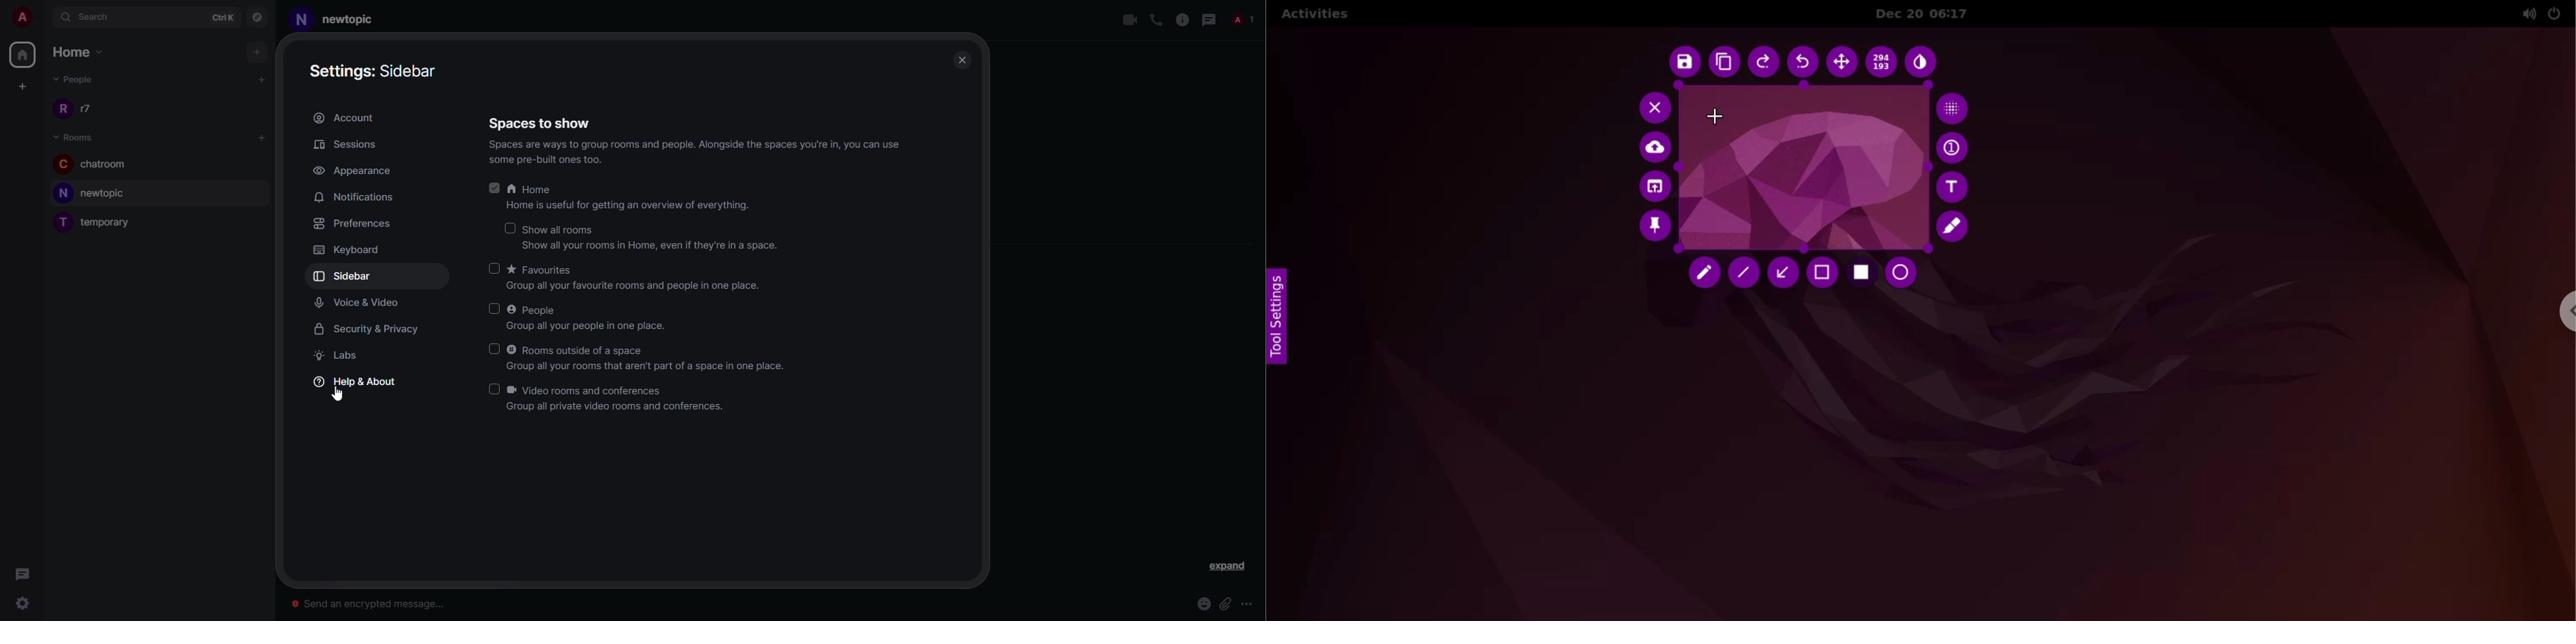 The width and height of the screenshot is (2576, 644). Describe the element at coordinates (354, 171) in the screenshot. I see `appearance` at that location.